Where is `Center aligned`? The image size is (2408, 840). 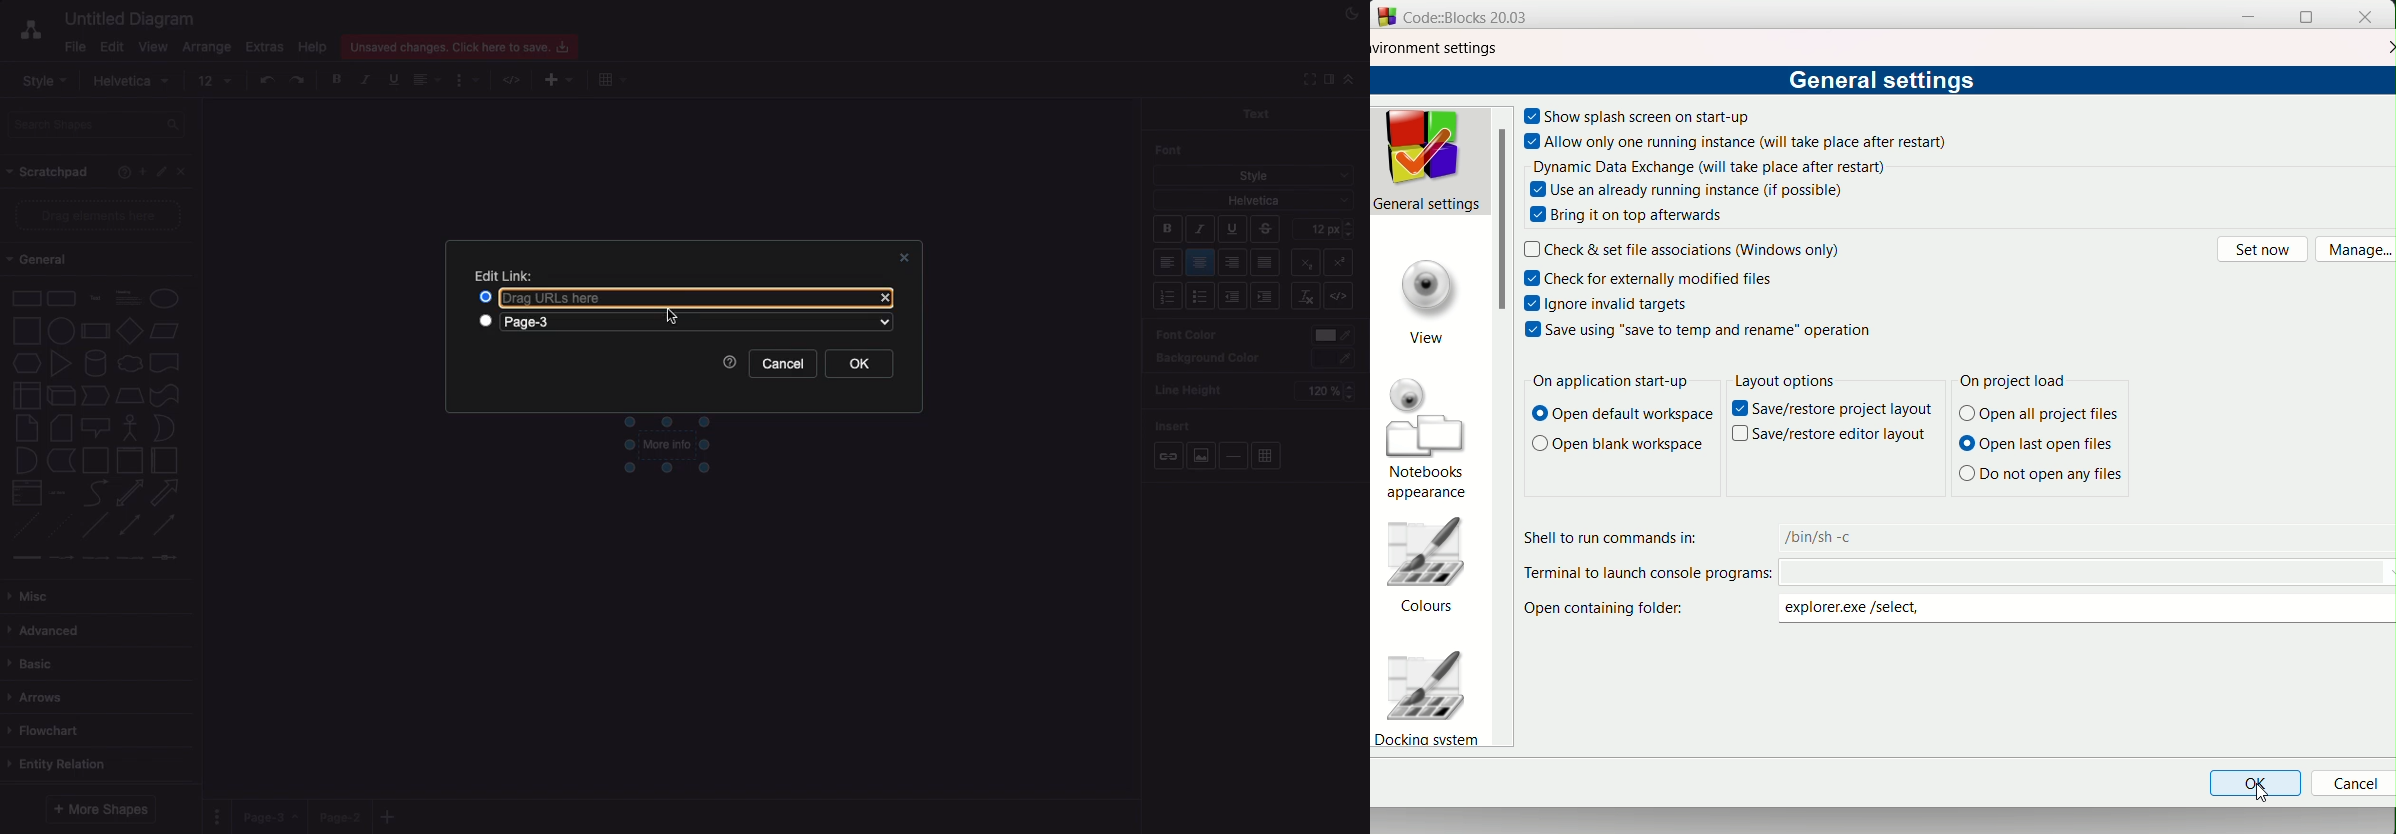 Center aligned is located at coordinates (1202, 263).